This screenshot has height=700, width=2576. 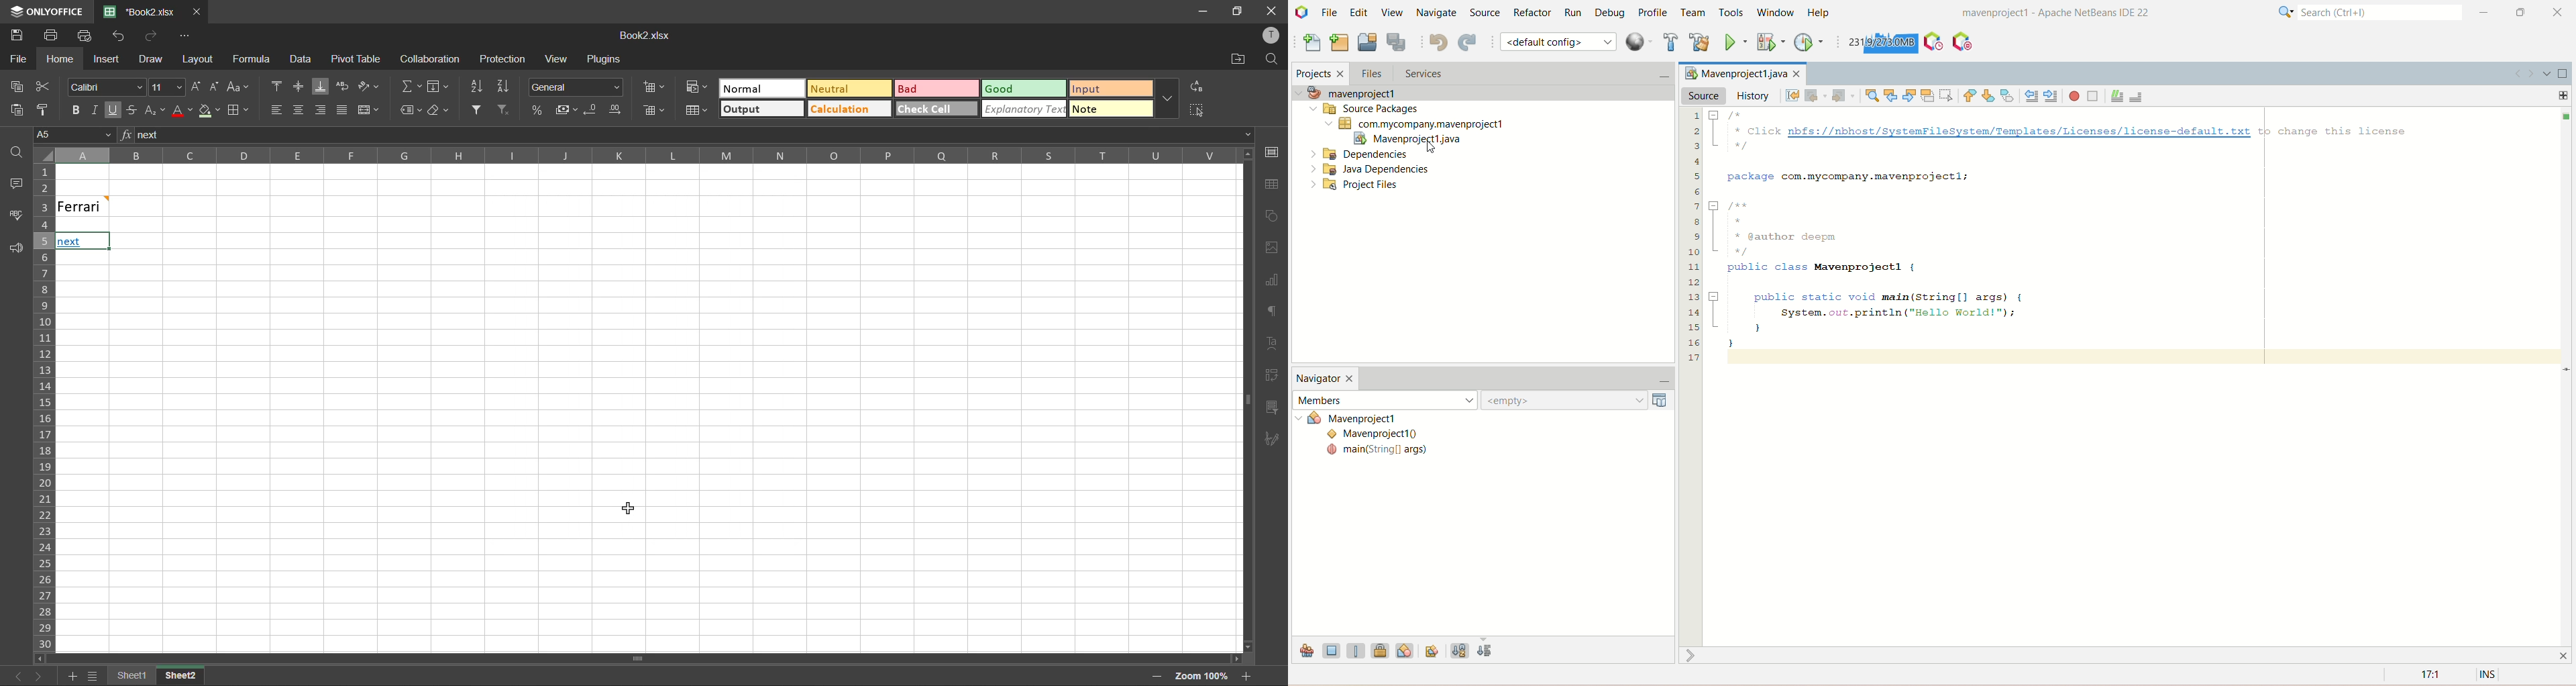 I want to click on find, so click(x=20, y=155).